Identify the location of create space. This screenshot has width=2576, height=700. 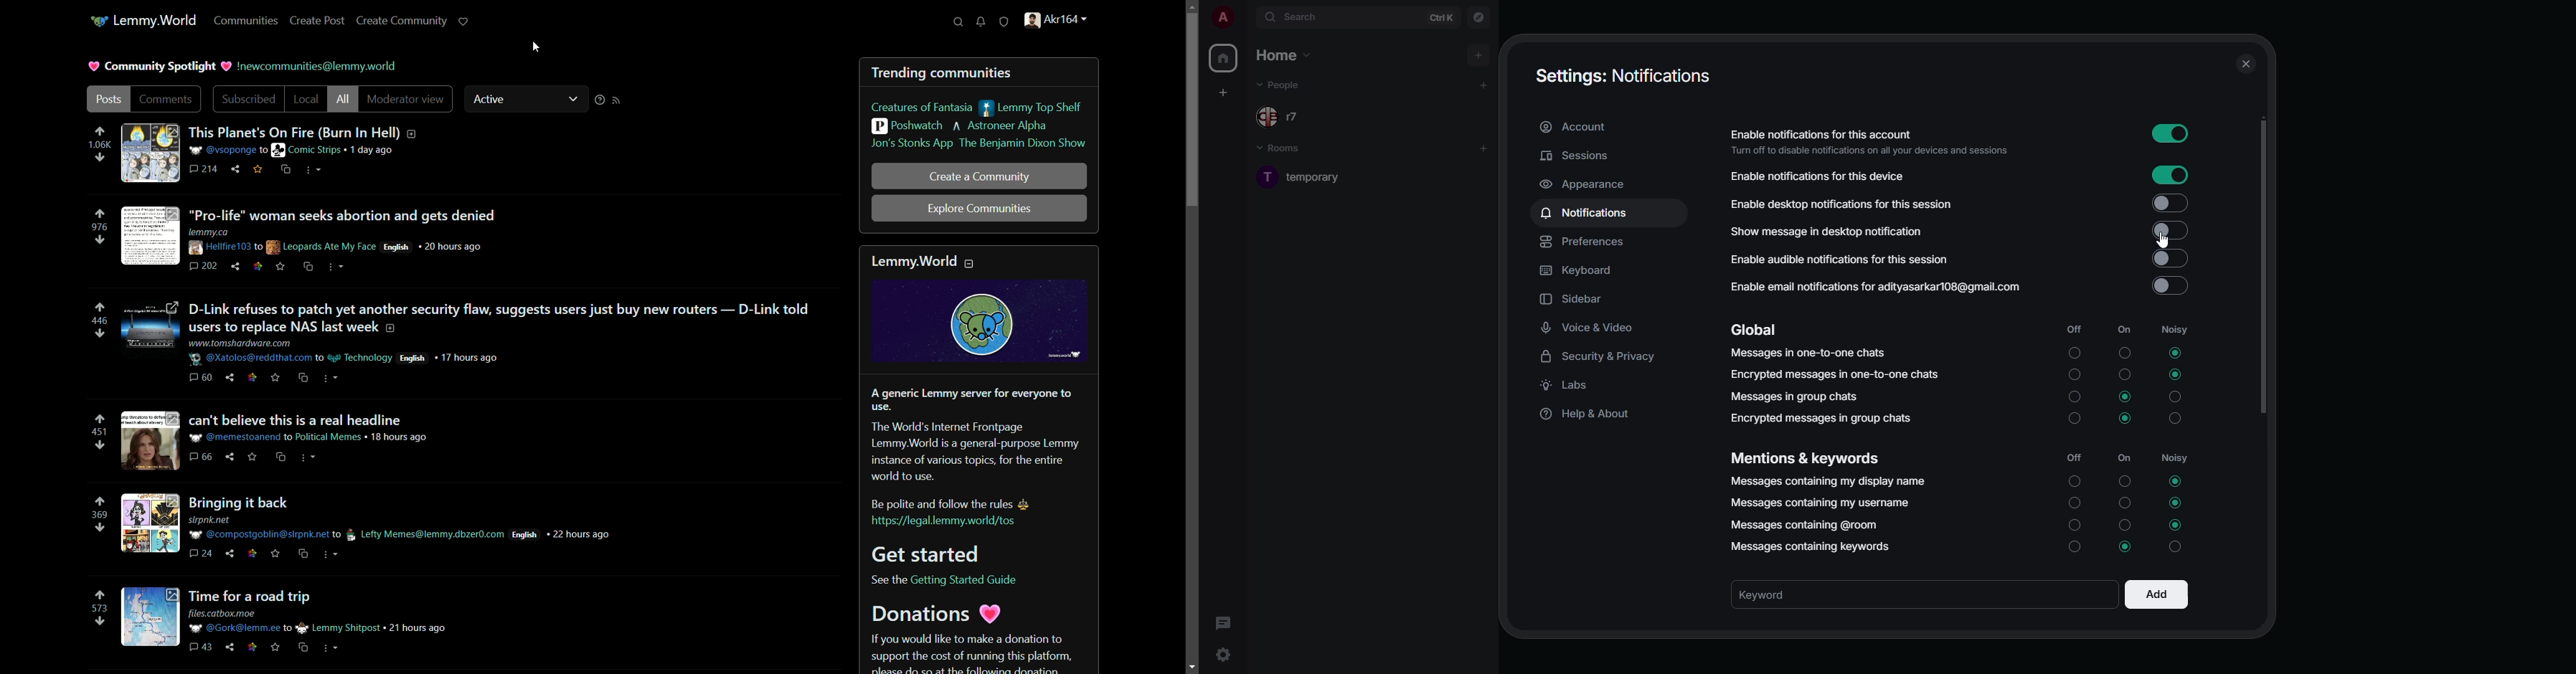
(1226, 92).